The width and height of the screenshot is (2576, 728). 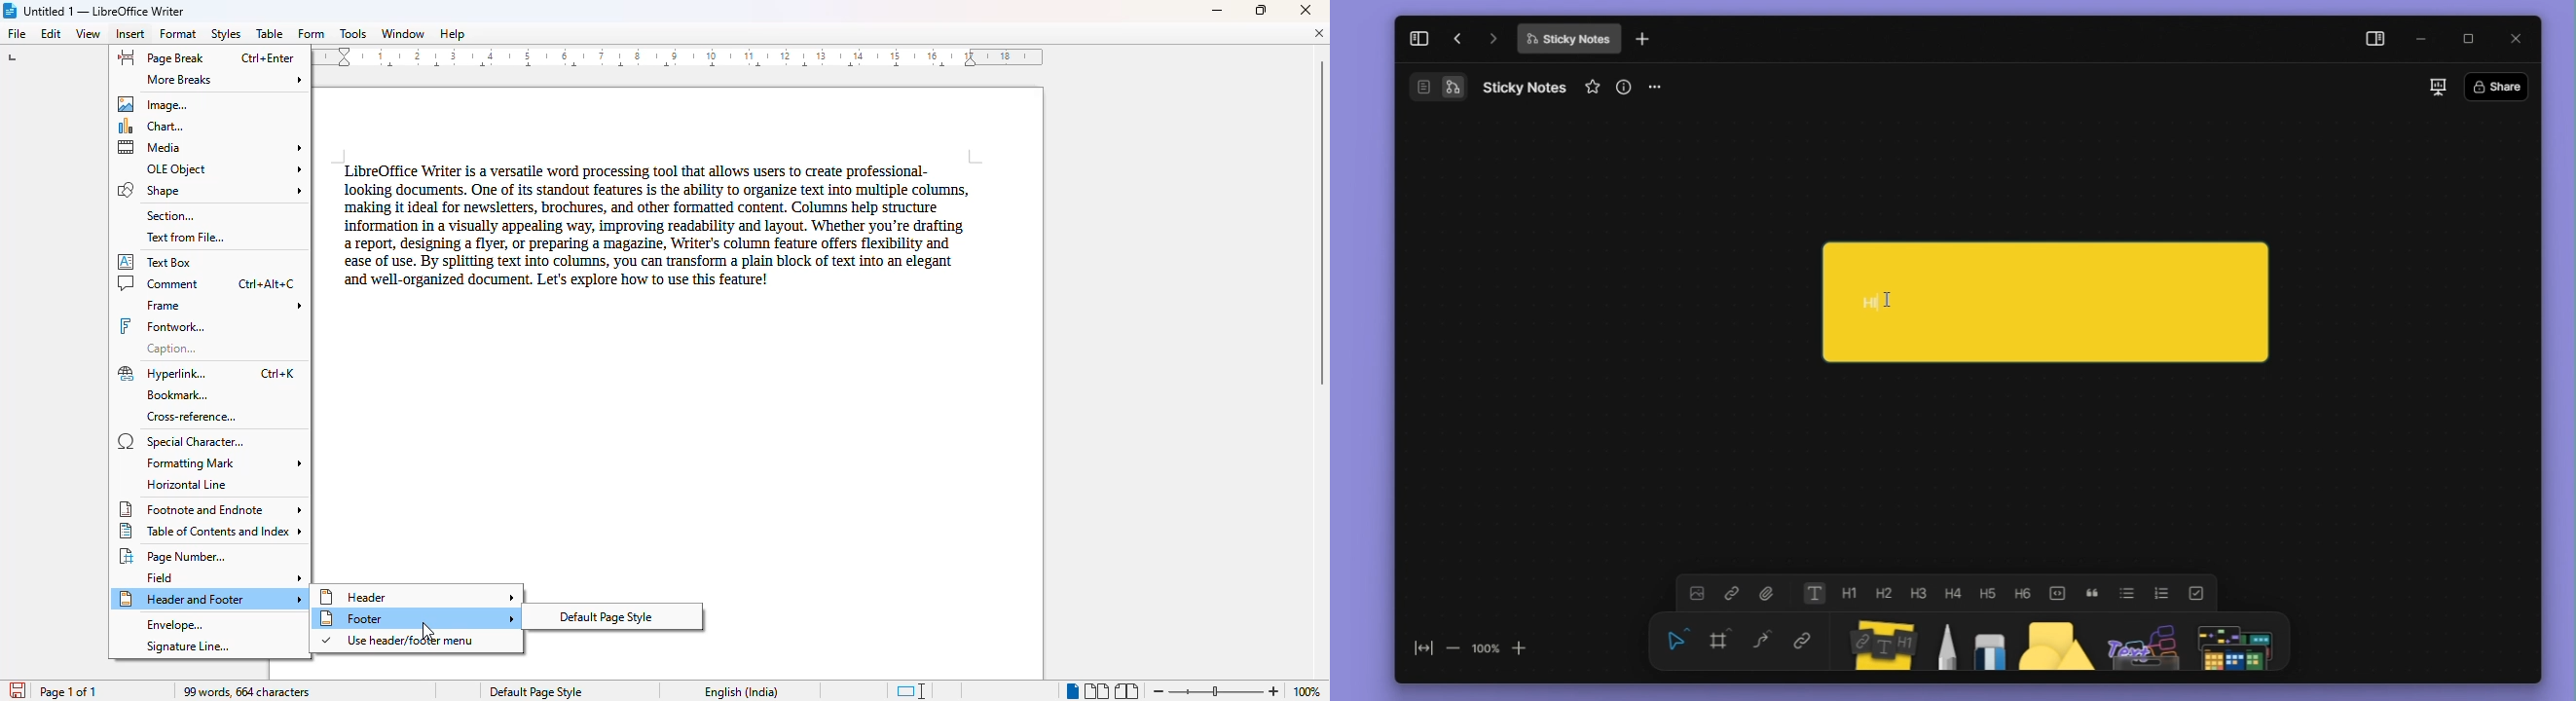 I want to click on view, so click(x=88, y=34).